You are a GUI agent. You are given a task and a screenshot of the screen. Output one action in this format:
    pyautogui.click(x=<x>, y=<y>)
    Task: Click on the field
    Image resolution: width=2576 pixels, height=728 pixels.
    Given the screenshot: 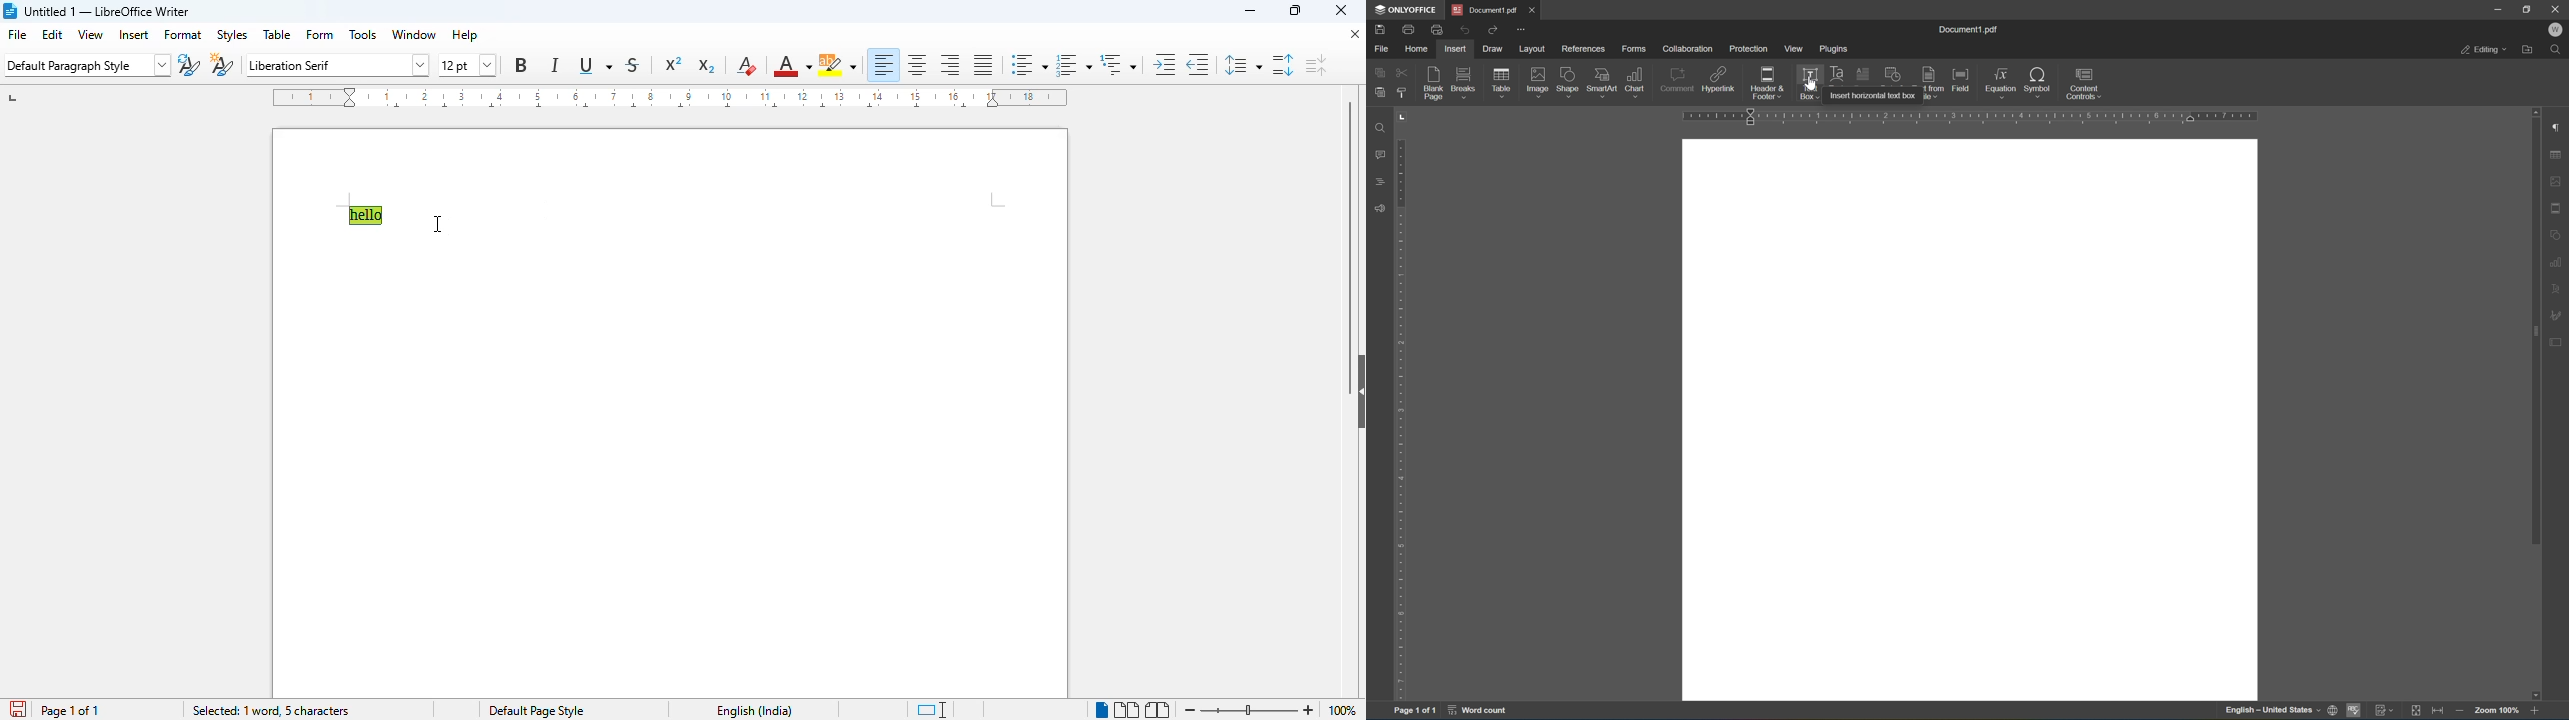 What is the action you would take?
    pyautogui.click(x=1961, y=80)
    